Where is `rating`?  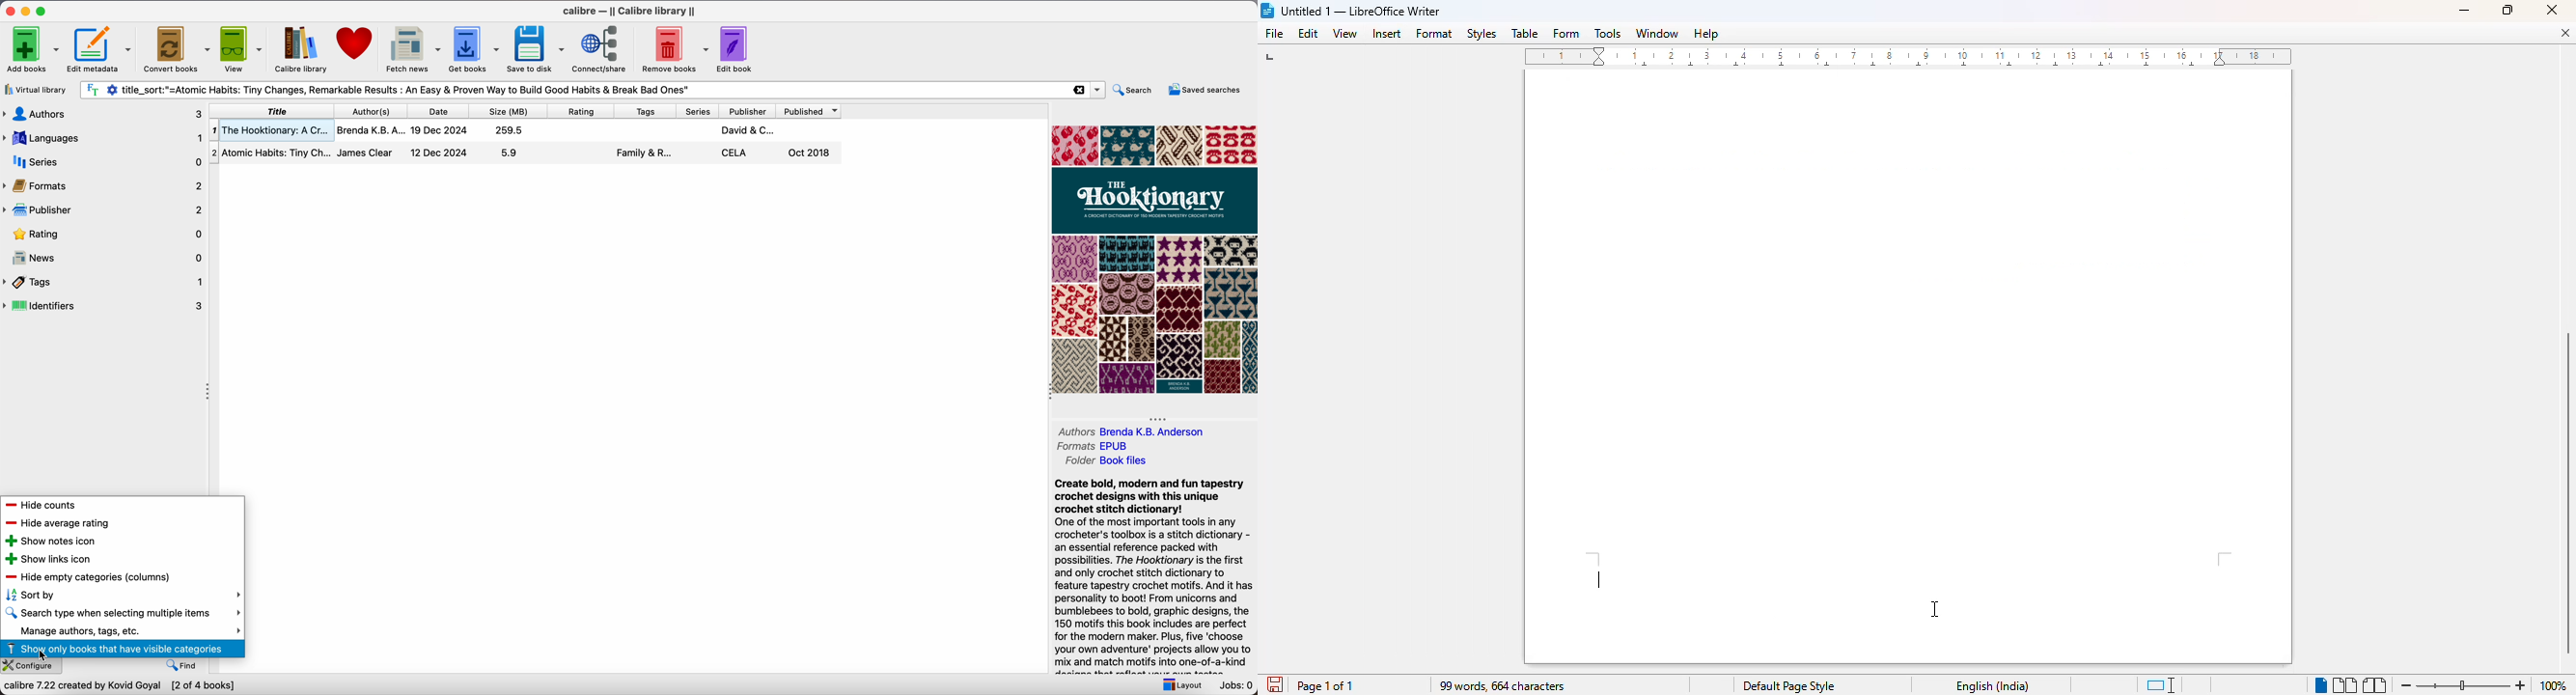
rating is located at coordinates (583, 110).